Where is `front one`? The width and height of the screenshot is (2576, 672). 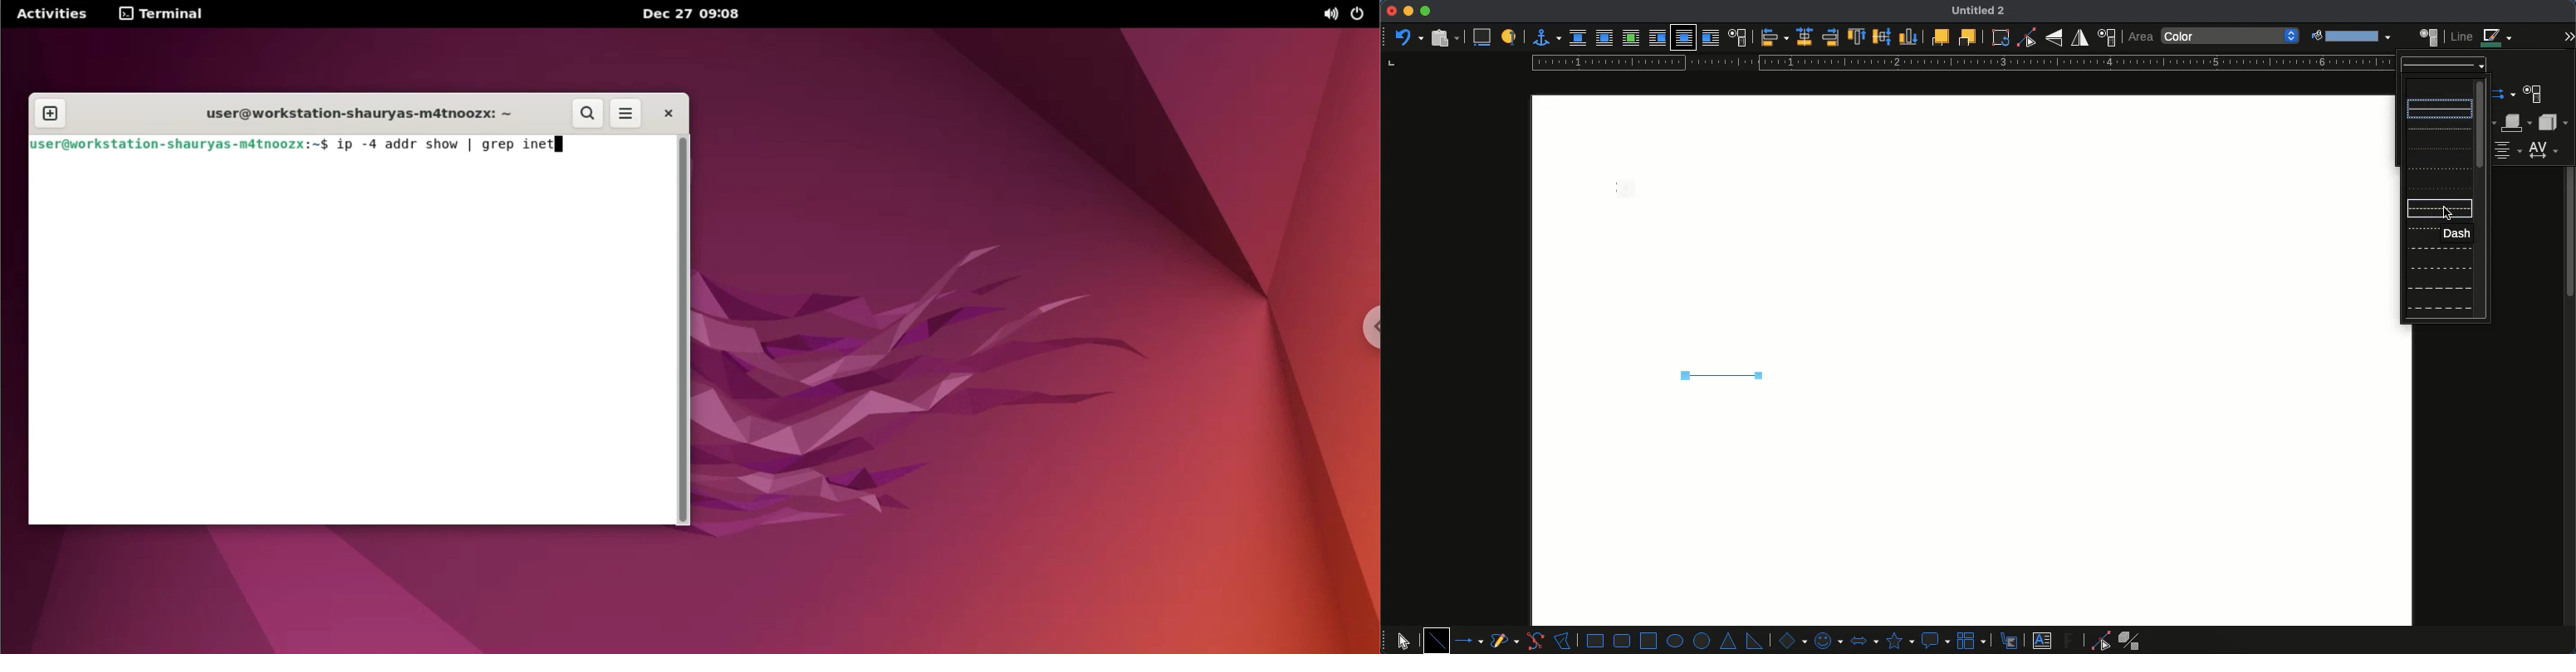
front one is located at coordinates (1939, 37).